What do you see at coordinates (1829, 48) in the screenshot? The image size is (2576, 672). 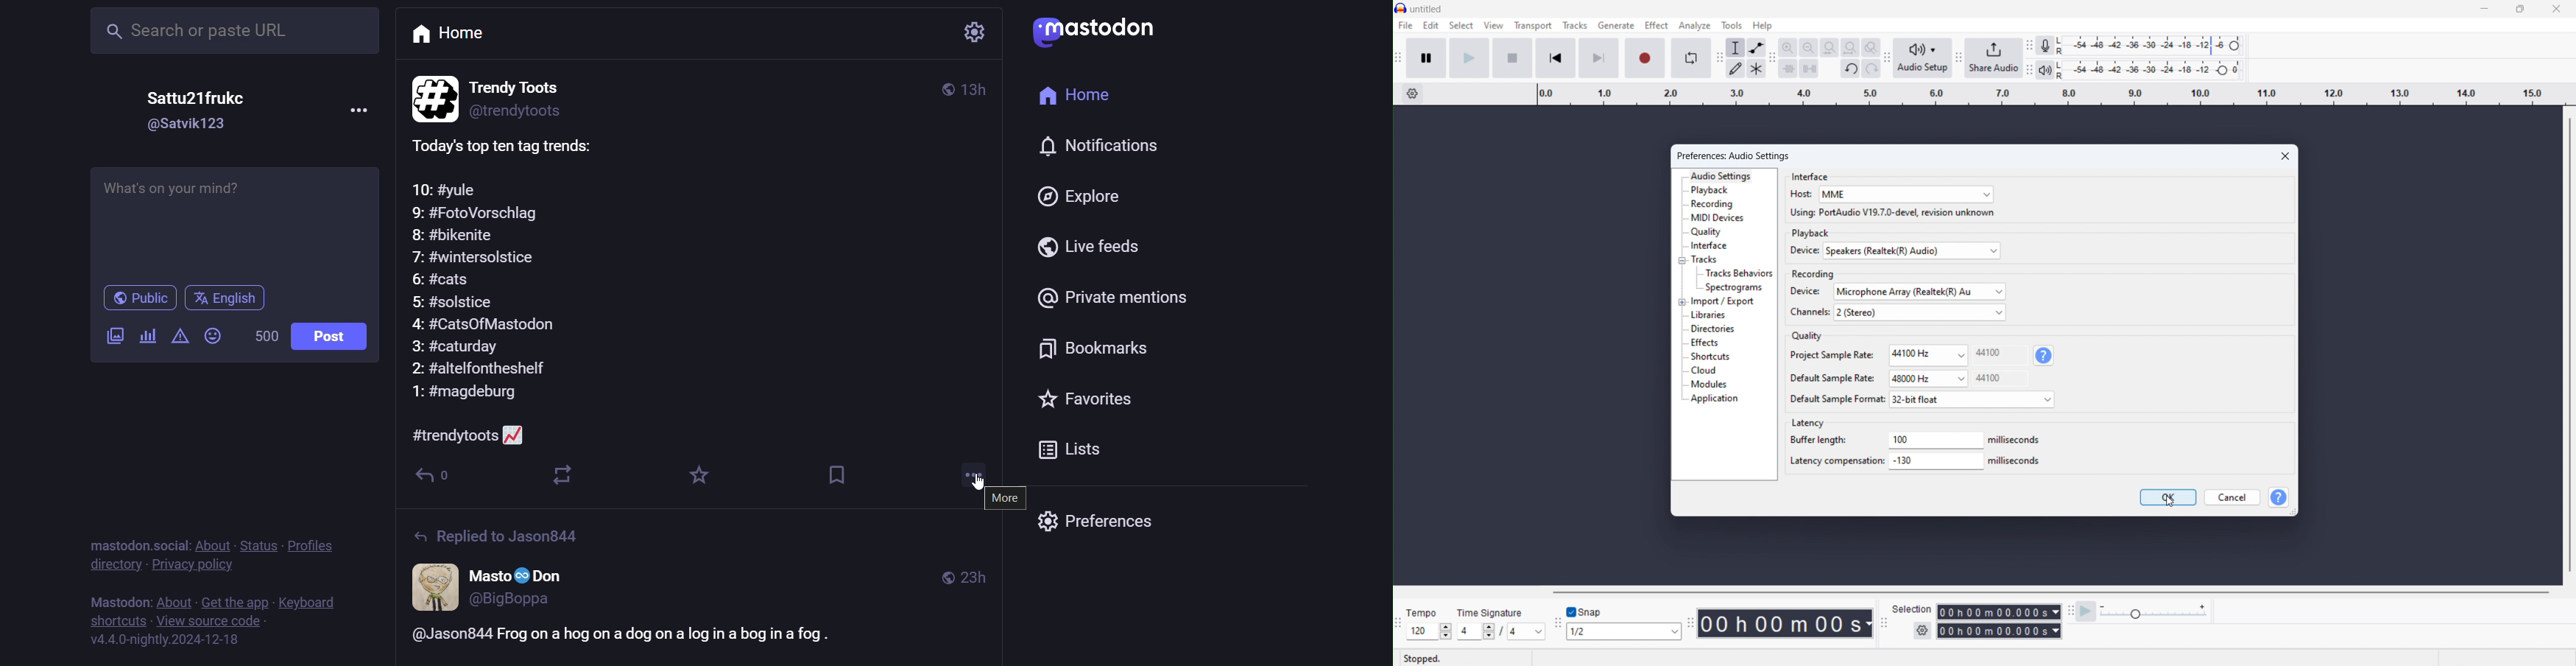 I see `fit selection to width` at bounding box center [1829, 48].